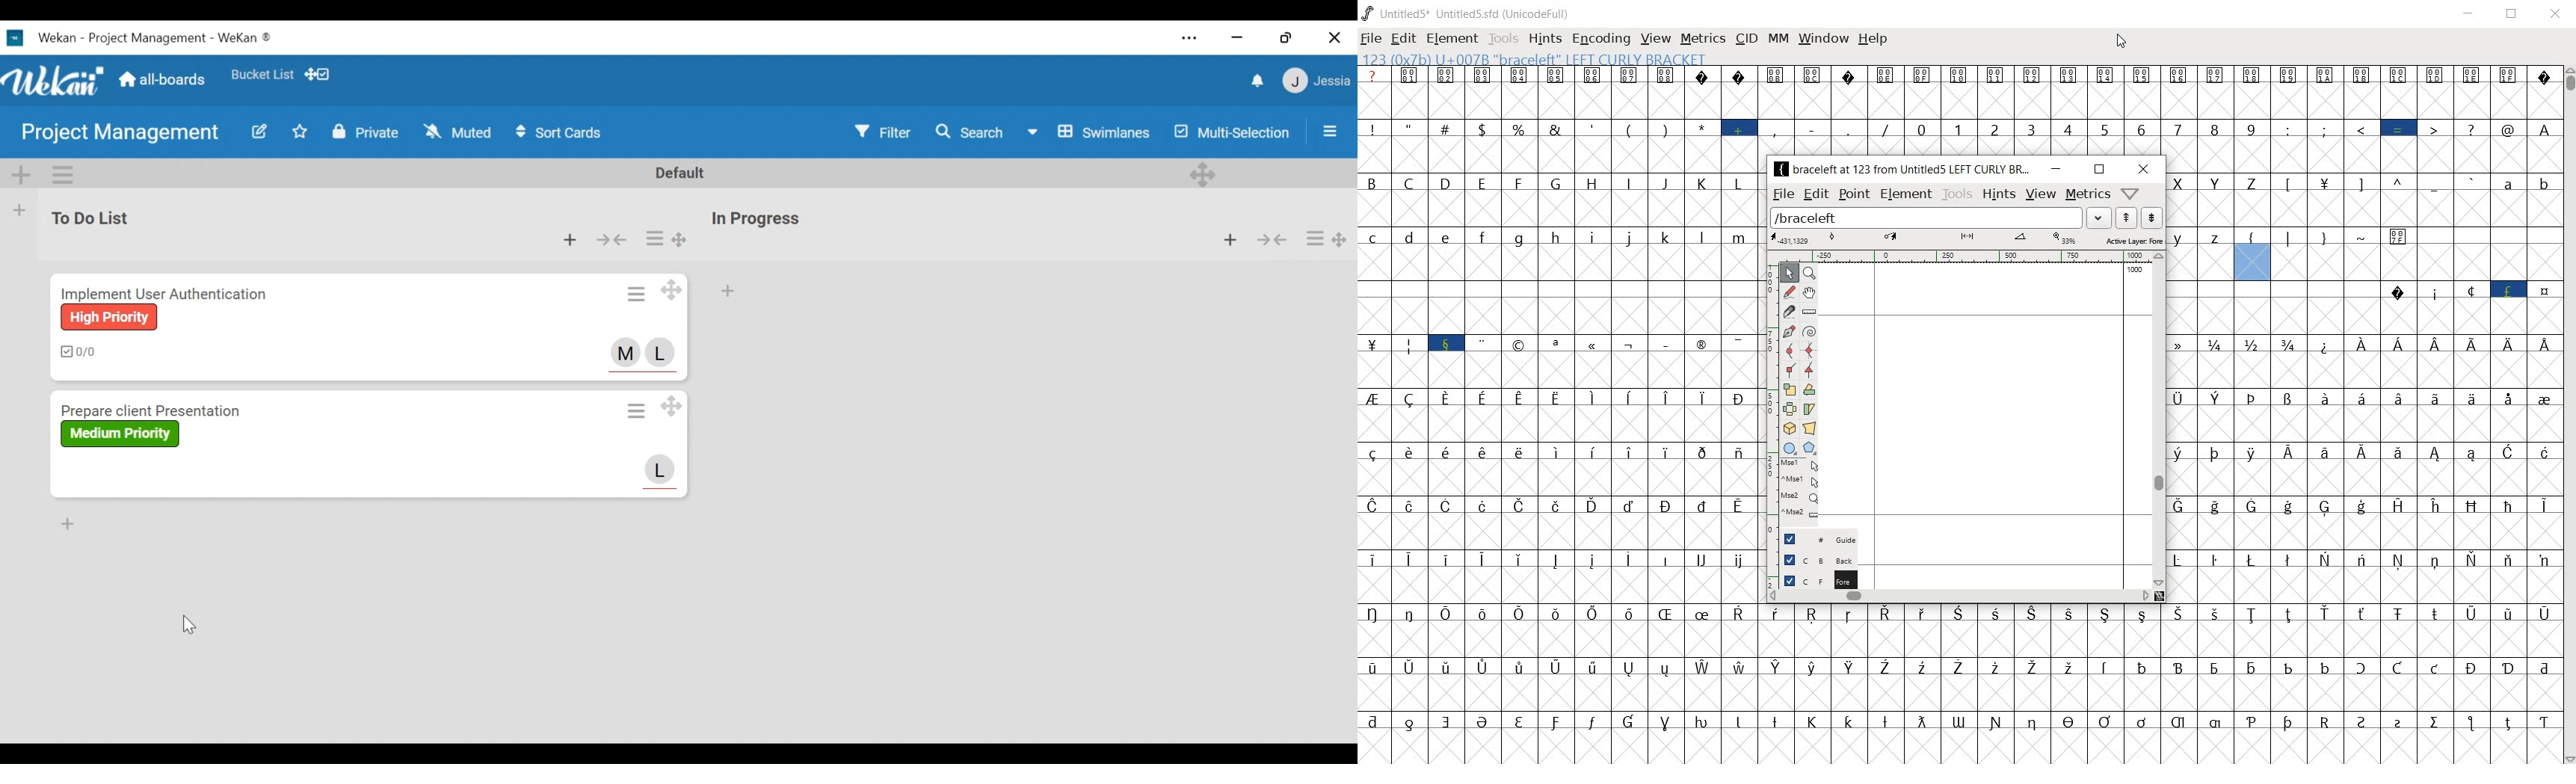  What do you see at coordinates (1822, 39) in the screenshot?
I see `window` at bounding box center [1822, 39].